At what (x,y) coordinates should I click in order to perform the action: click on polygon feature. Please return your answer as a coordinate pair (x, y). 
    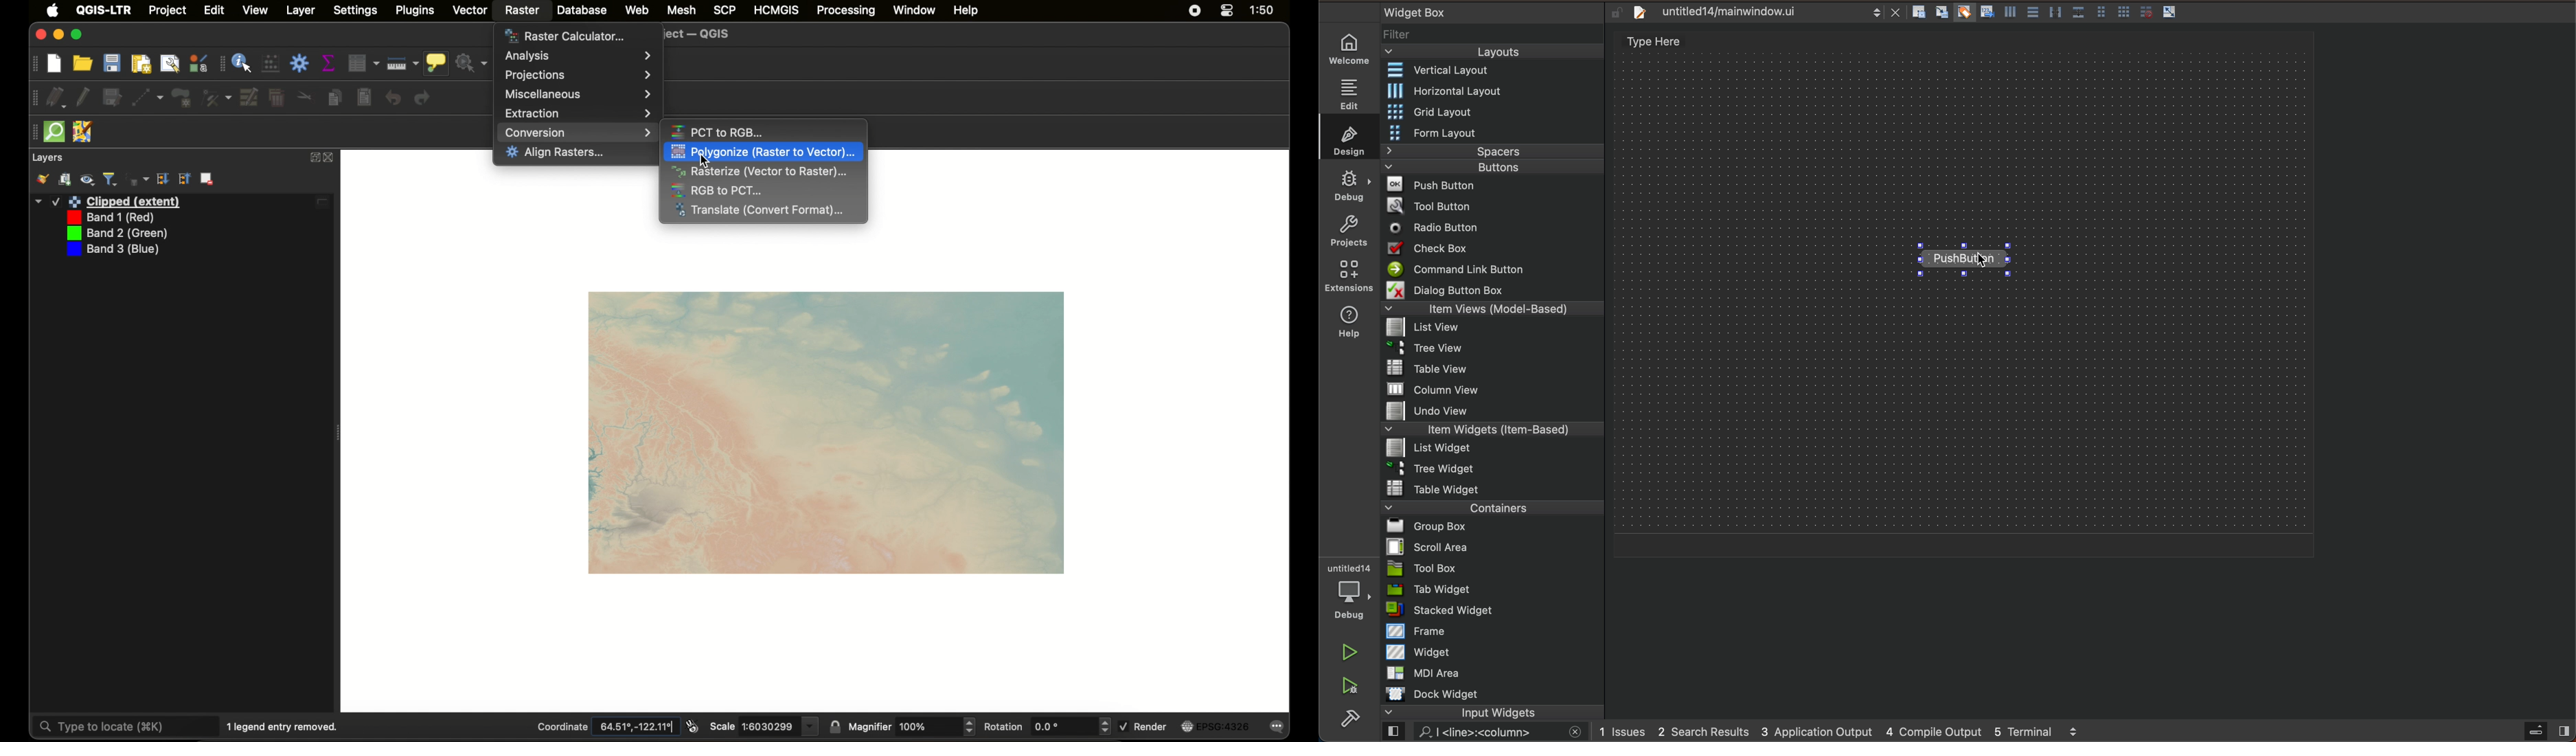
    Looking at the image, I should click on (181, 98).